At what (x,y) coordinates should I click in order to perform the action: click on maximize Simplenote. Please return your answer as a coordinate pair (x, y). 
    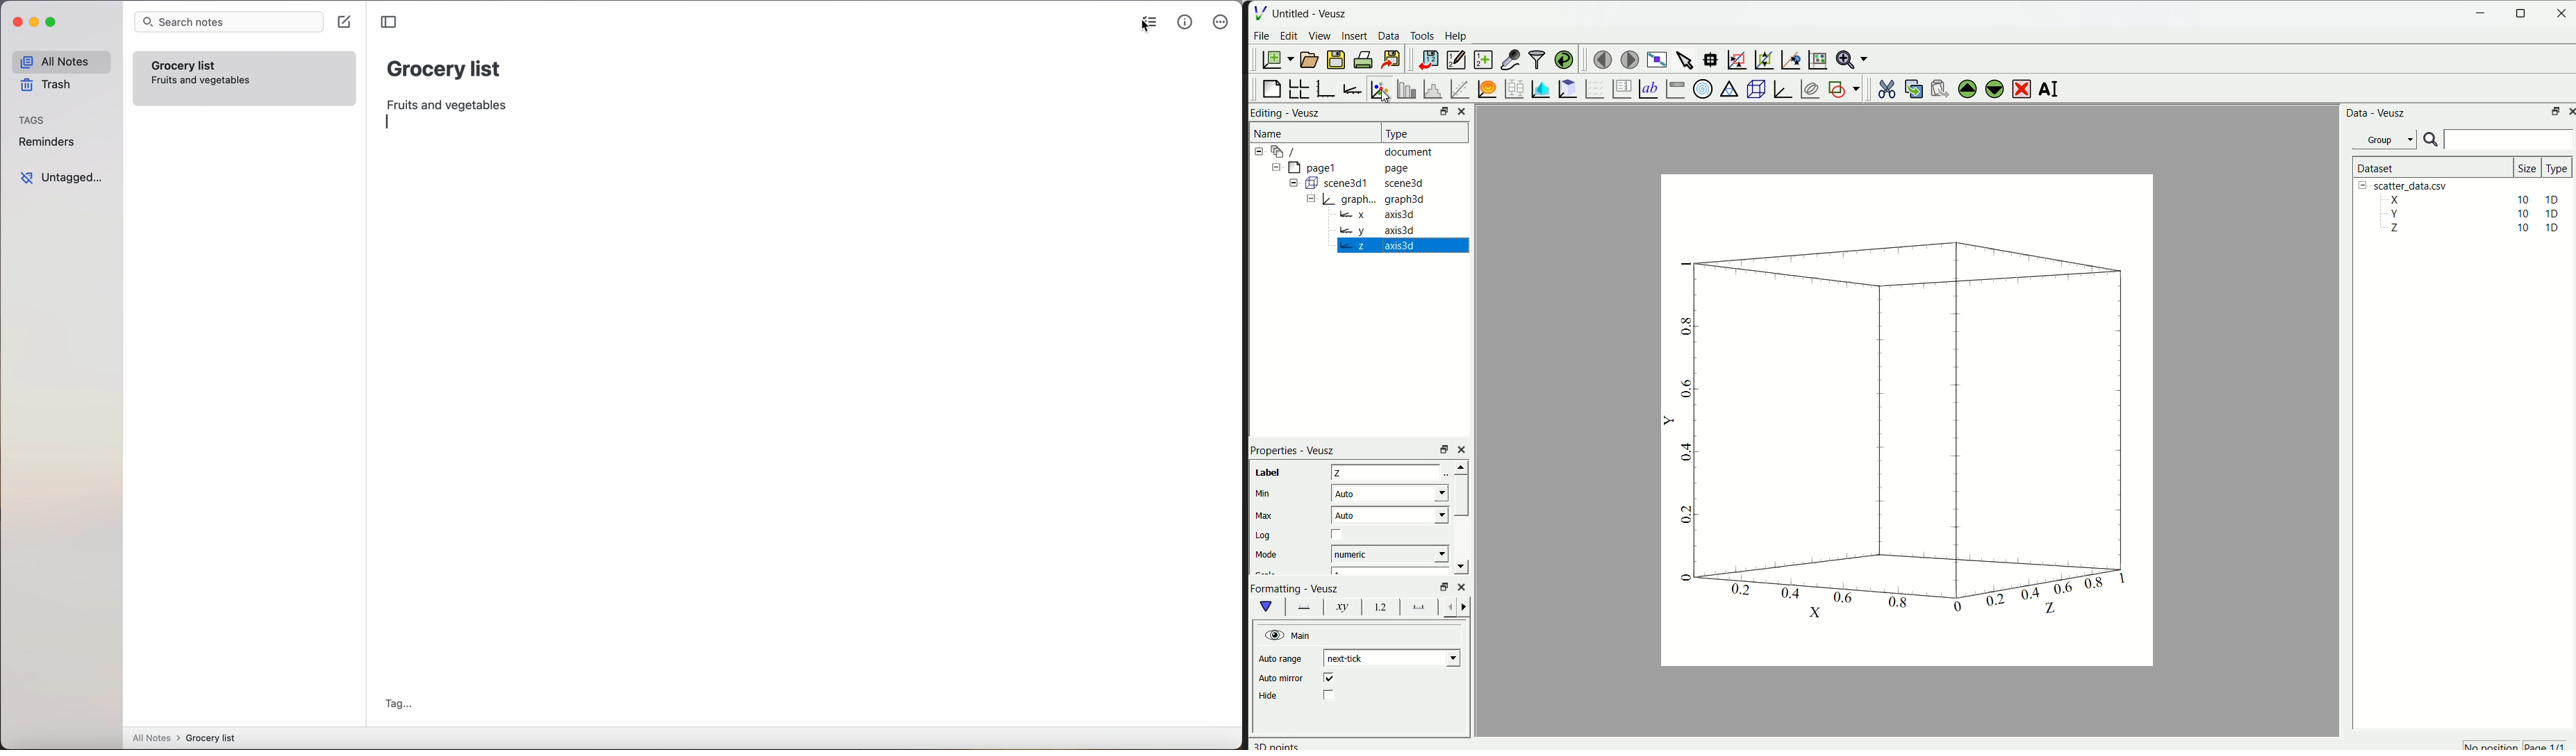
    Looking at the image, I should click on (53, 23).